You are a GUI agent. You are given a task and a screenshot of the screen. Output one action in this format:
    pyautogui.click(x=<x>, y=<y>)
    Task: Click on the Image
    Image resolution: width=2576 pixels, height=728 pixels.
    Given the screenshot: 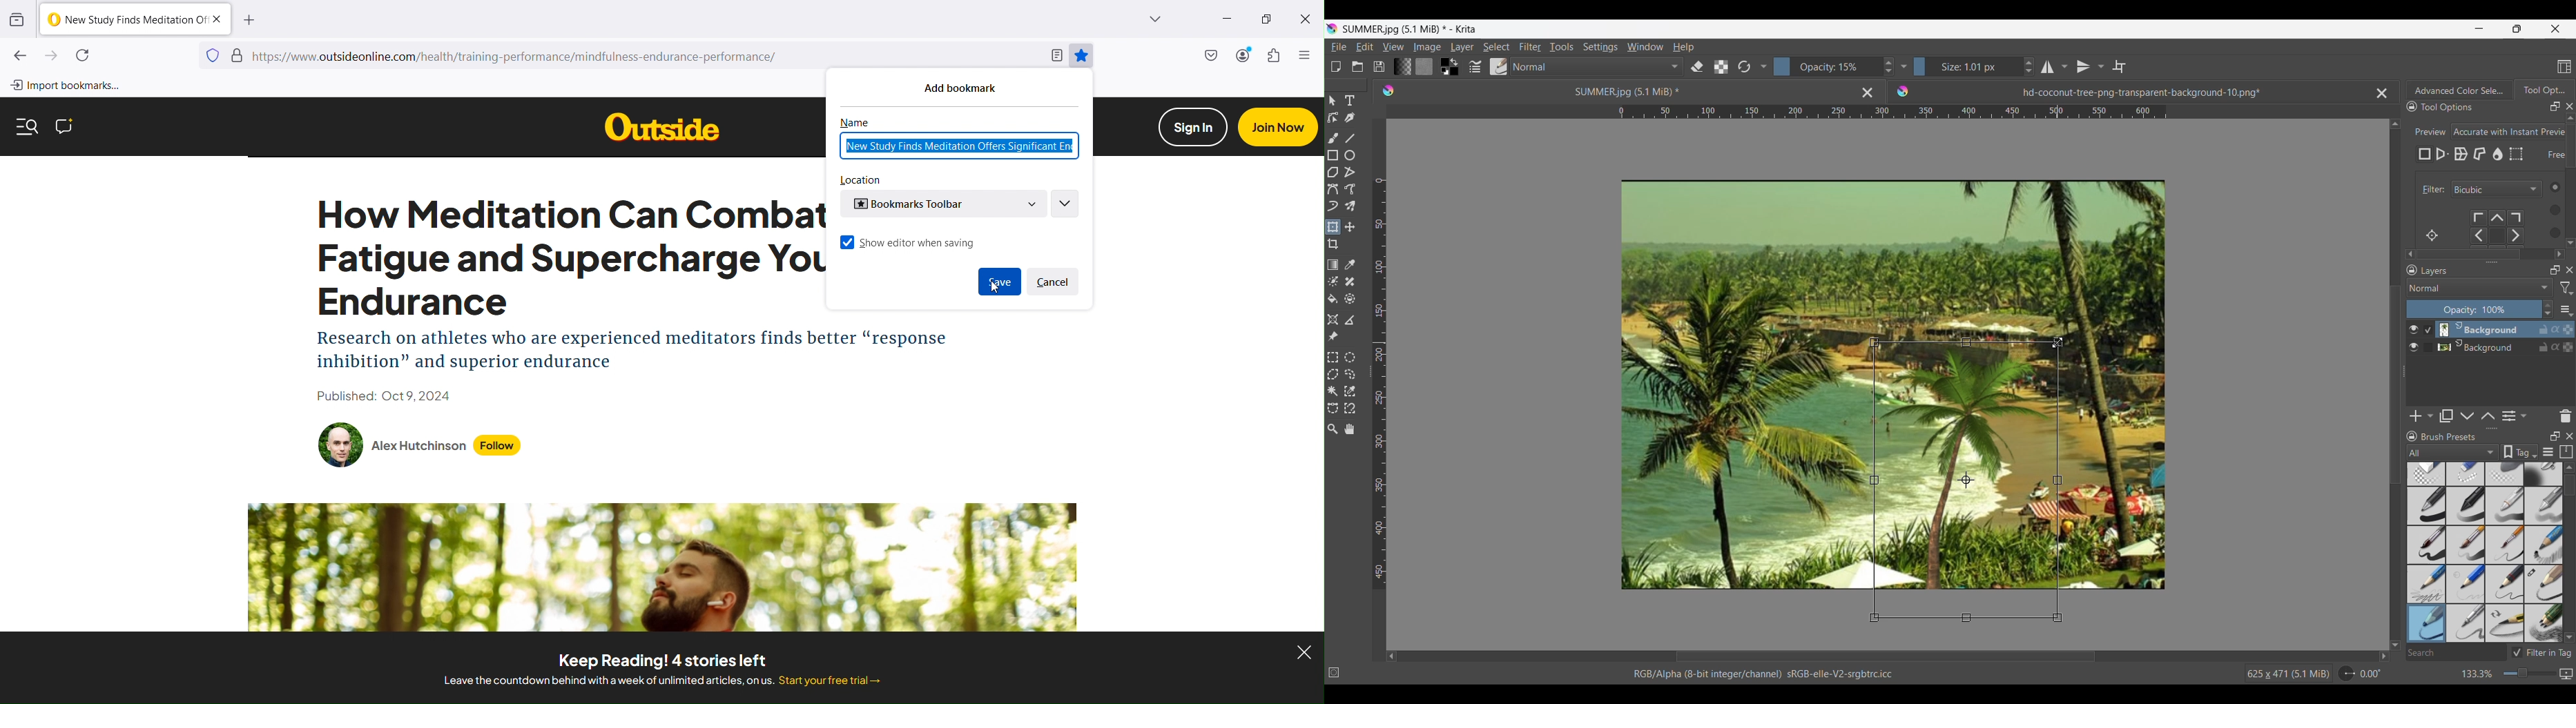 What is the action you would take?
    pyautogui.click(x=1427, y=47)
    